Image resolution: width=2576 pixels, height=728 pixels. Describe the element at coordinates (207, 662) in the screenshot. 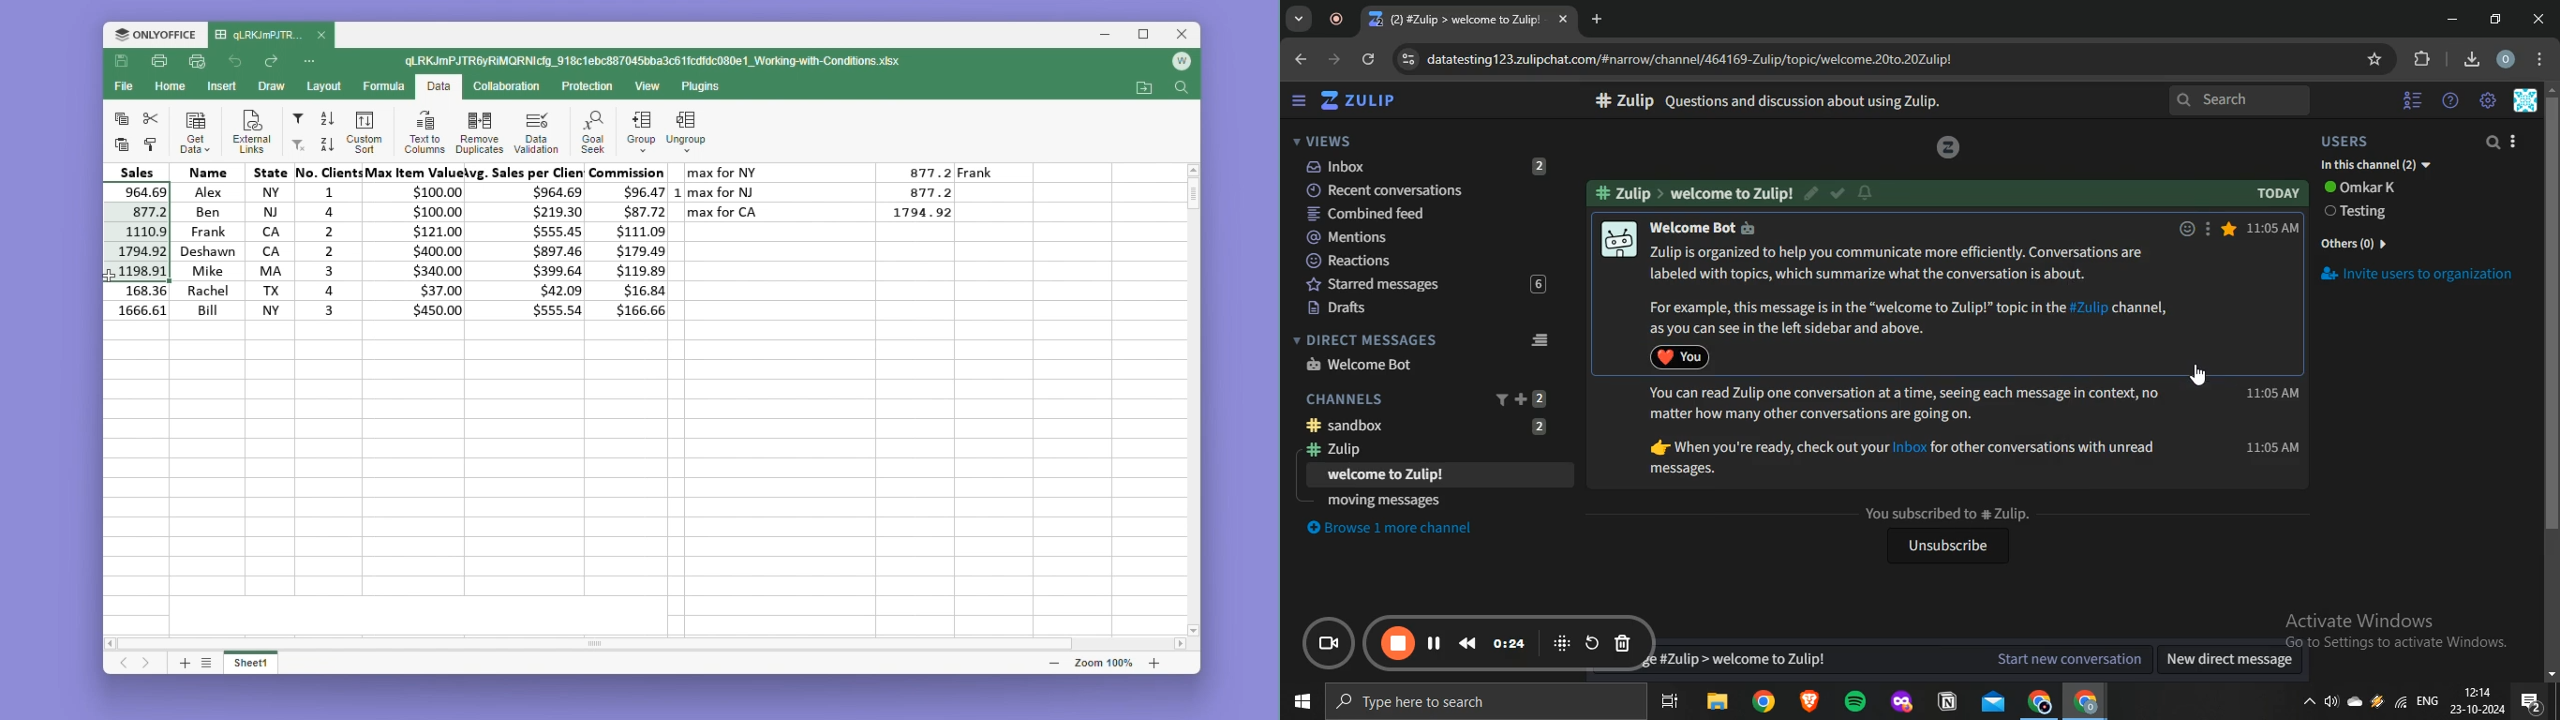

I see `list sheets` at that location.